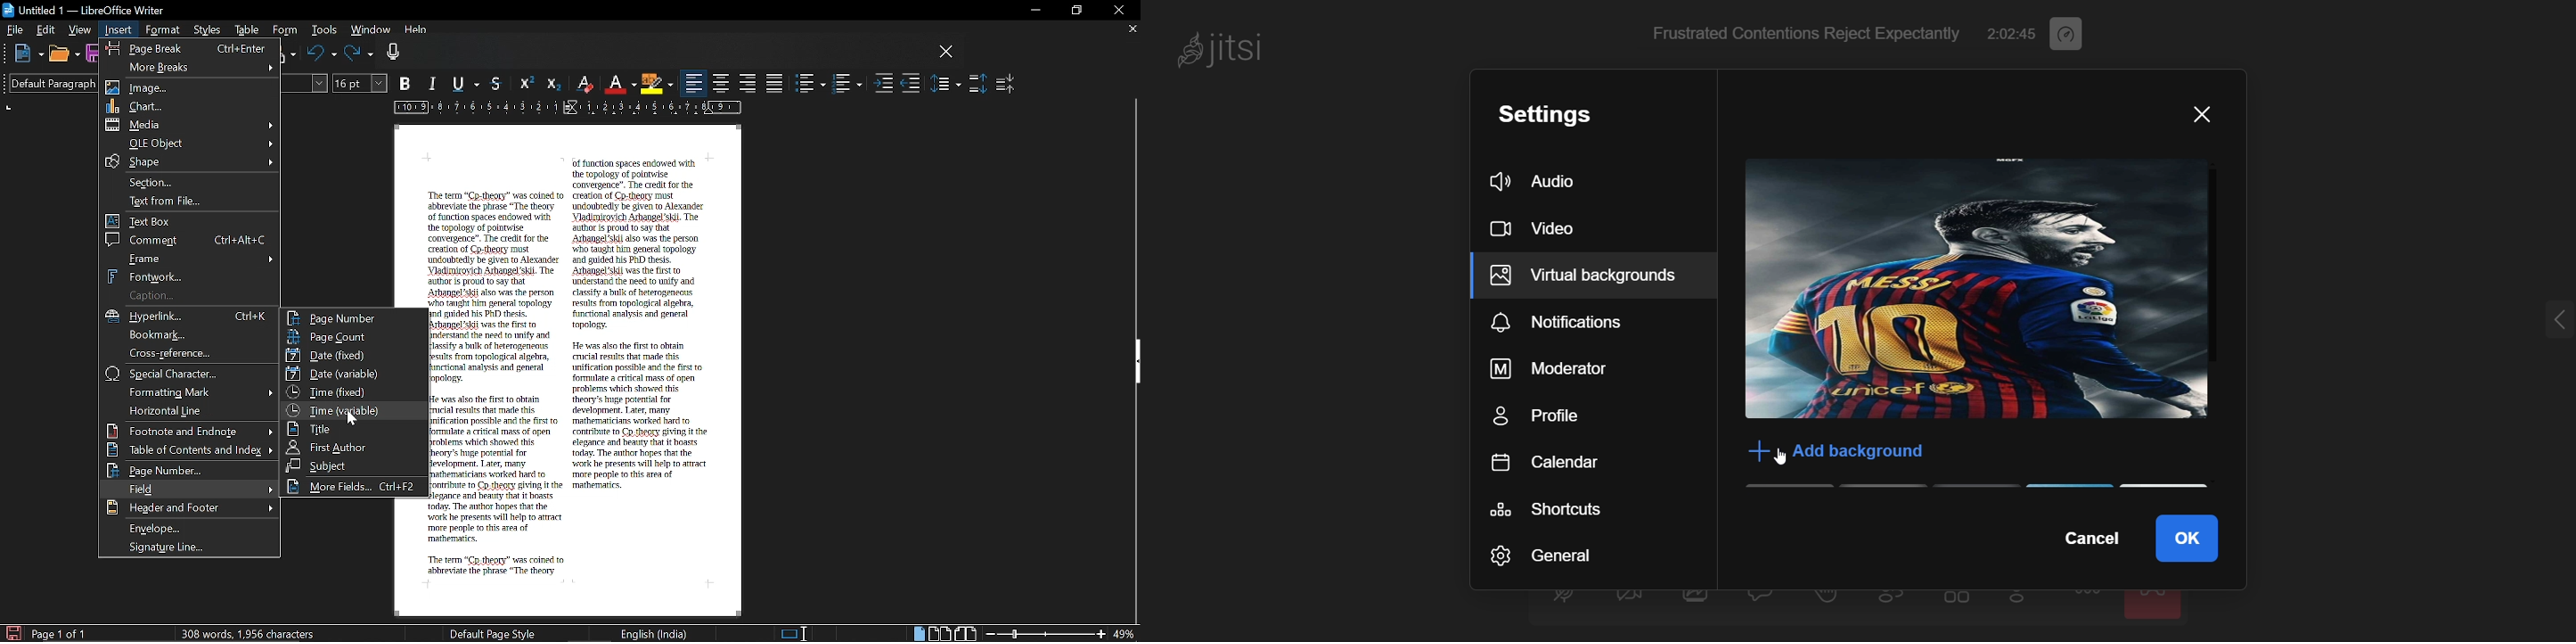  Describe the element at coordinates (884, 85) in the screenshot. I see `Increase indent` at that location.